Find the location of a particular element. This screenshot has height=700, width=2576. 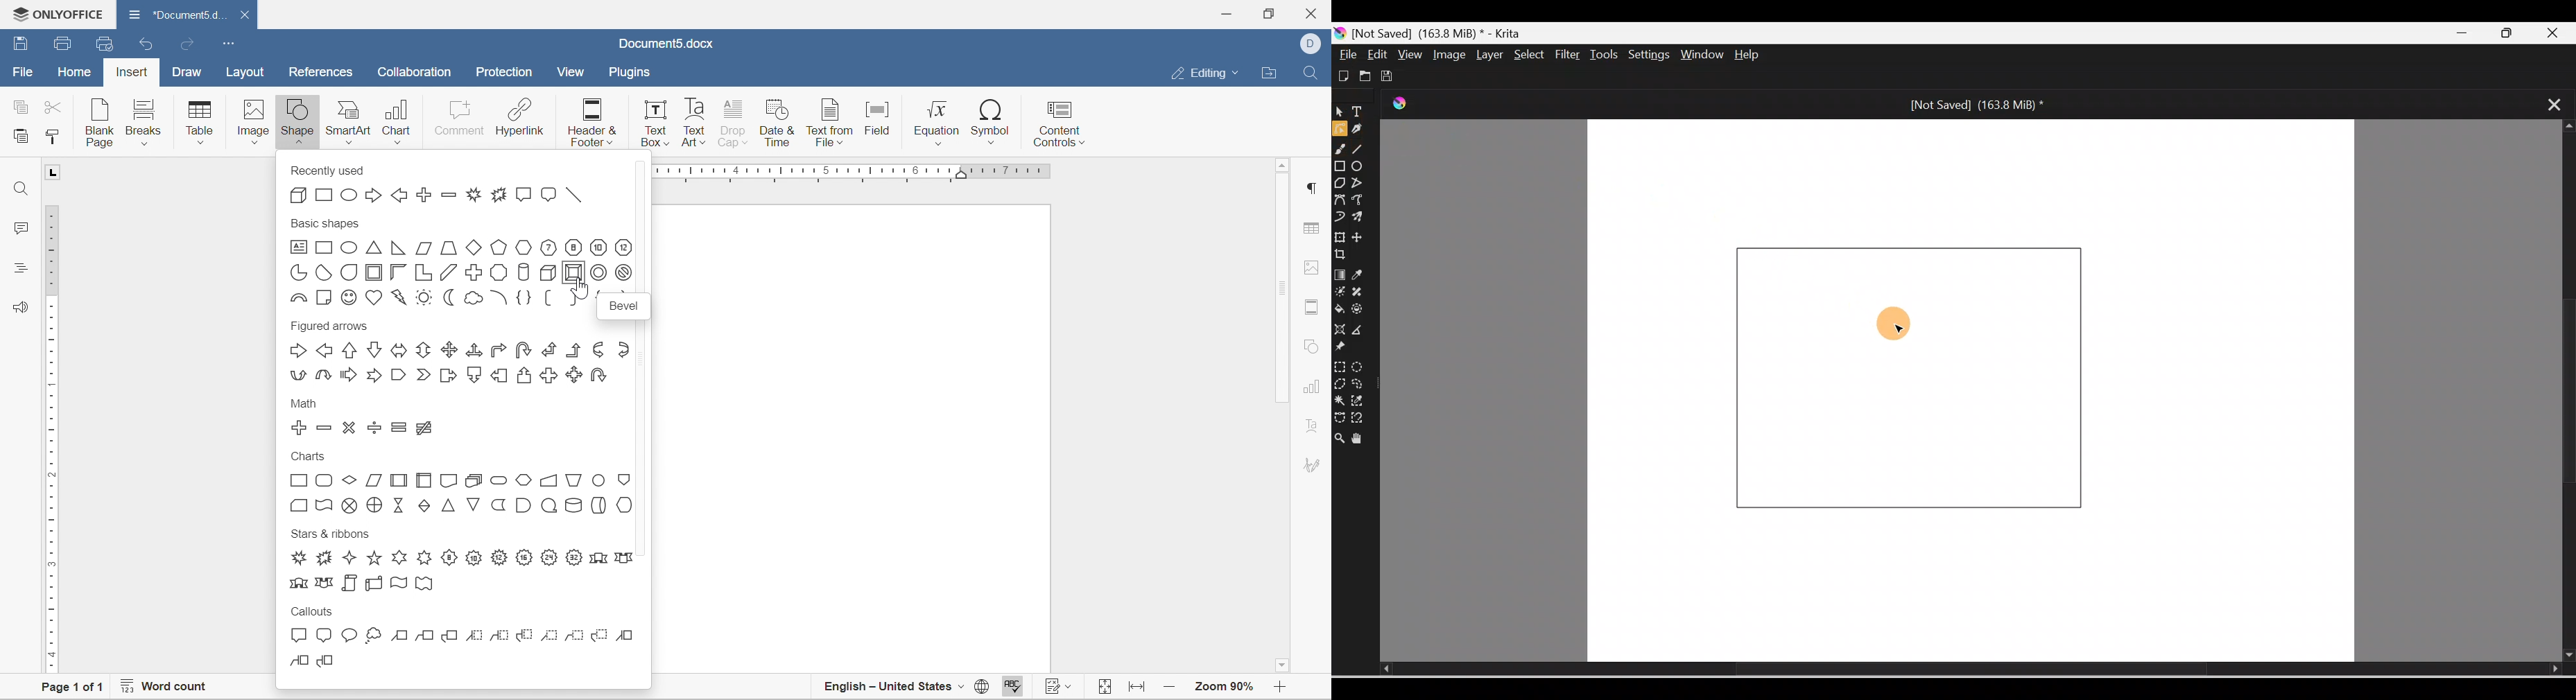

zoom in is located at coordinates (1174, 690).